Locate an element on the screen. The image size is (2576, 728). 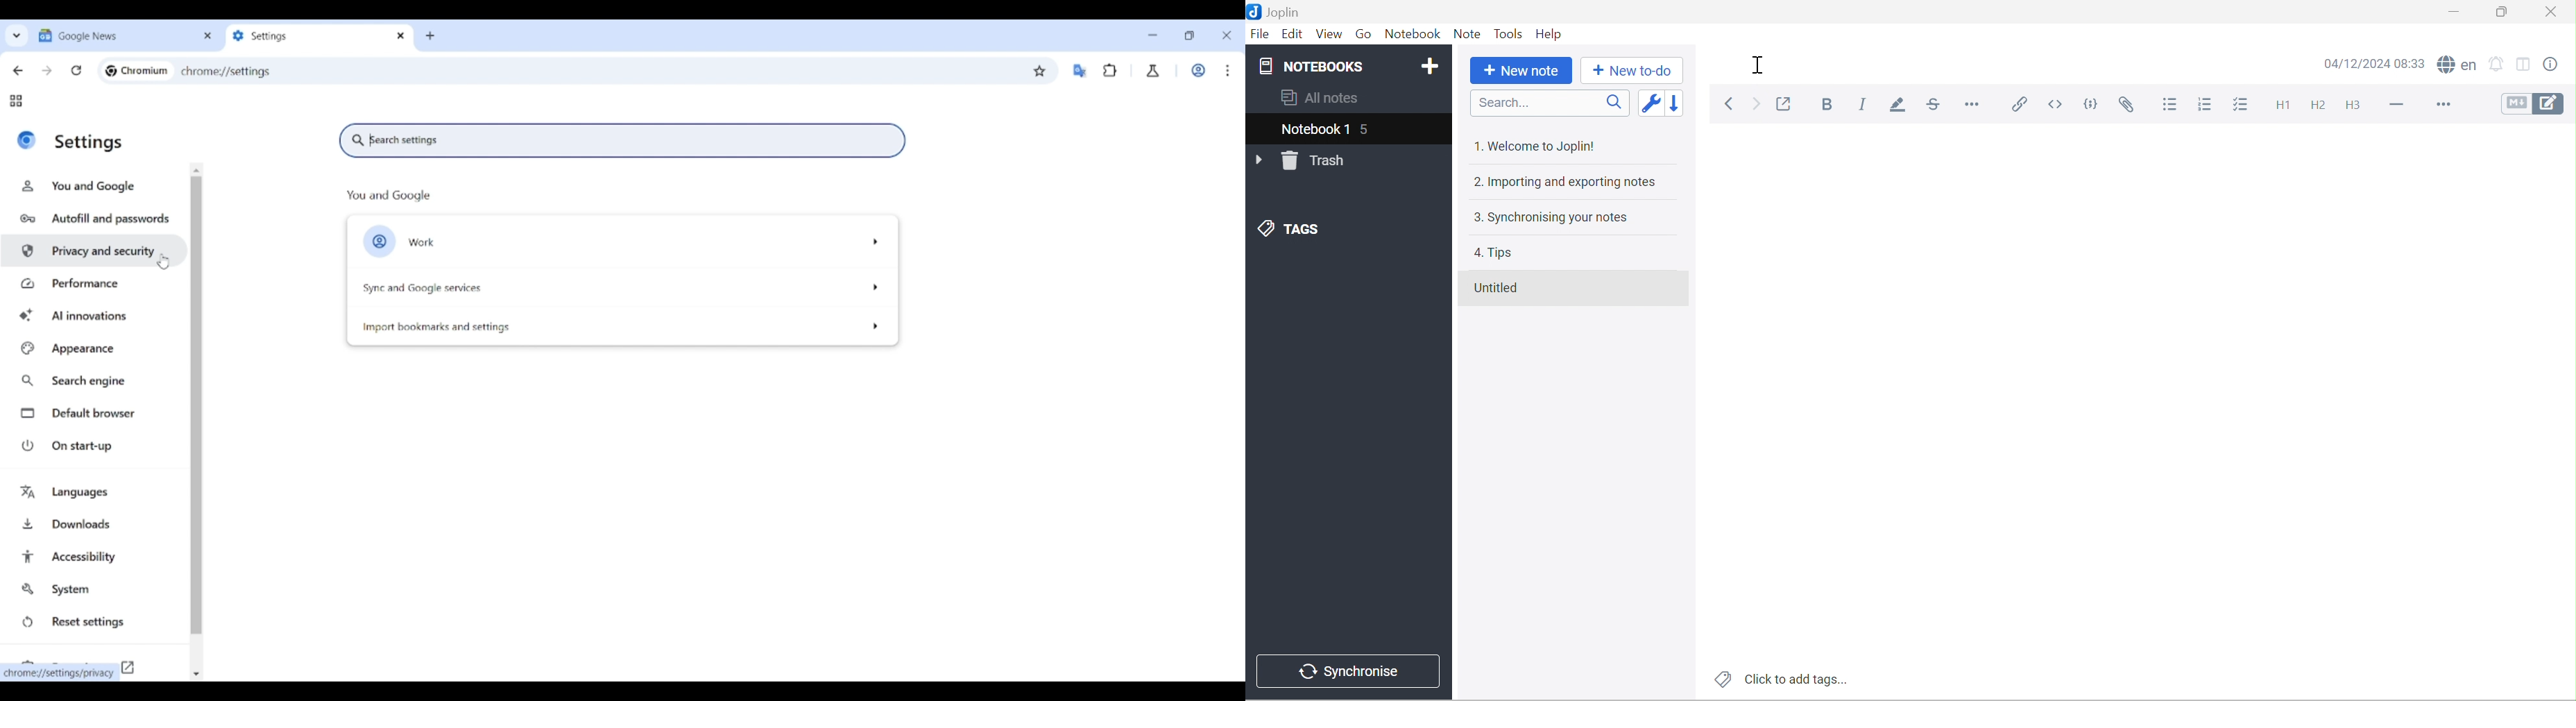
More is located at coordinates (2443, 103).